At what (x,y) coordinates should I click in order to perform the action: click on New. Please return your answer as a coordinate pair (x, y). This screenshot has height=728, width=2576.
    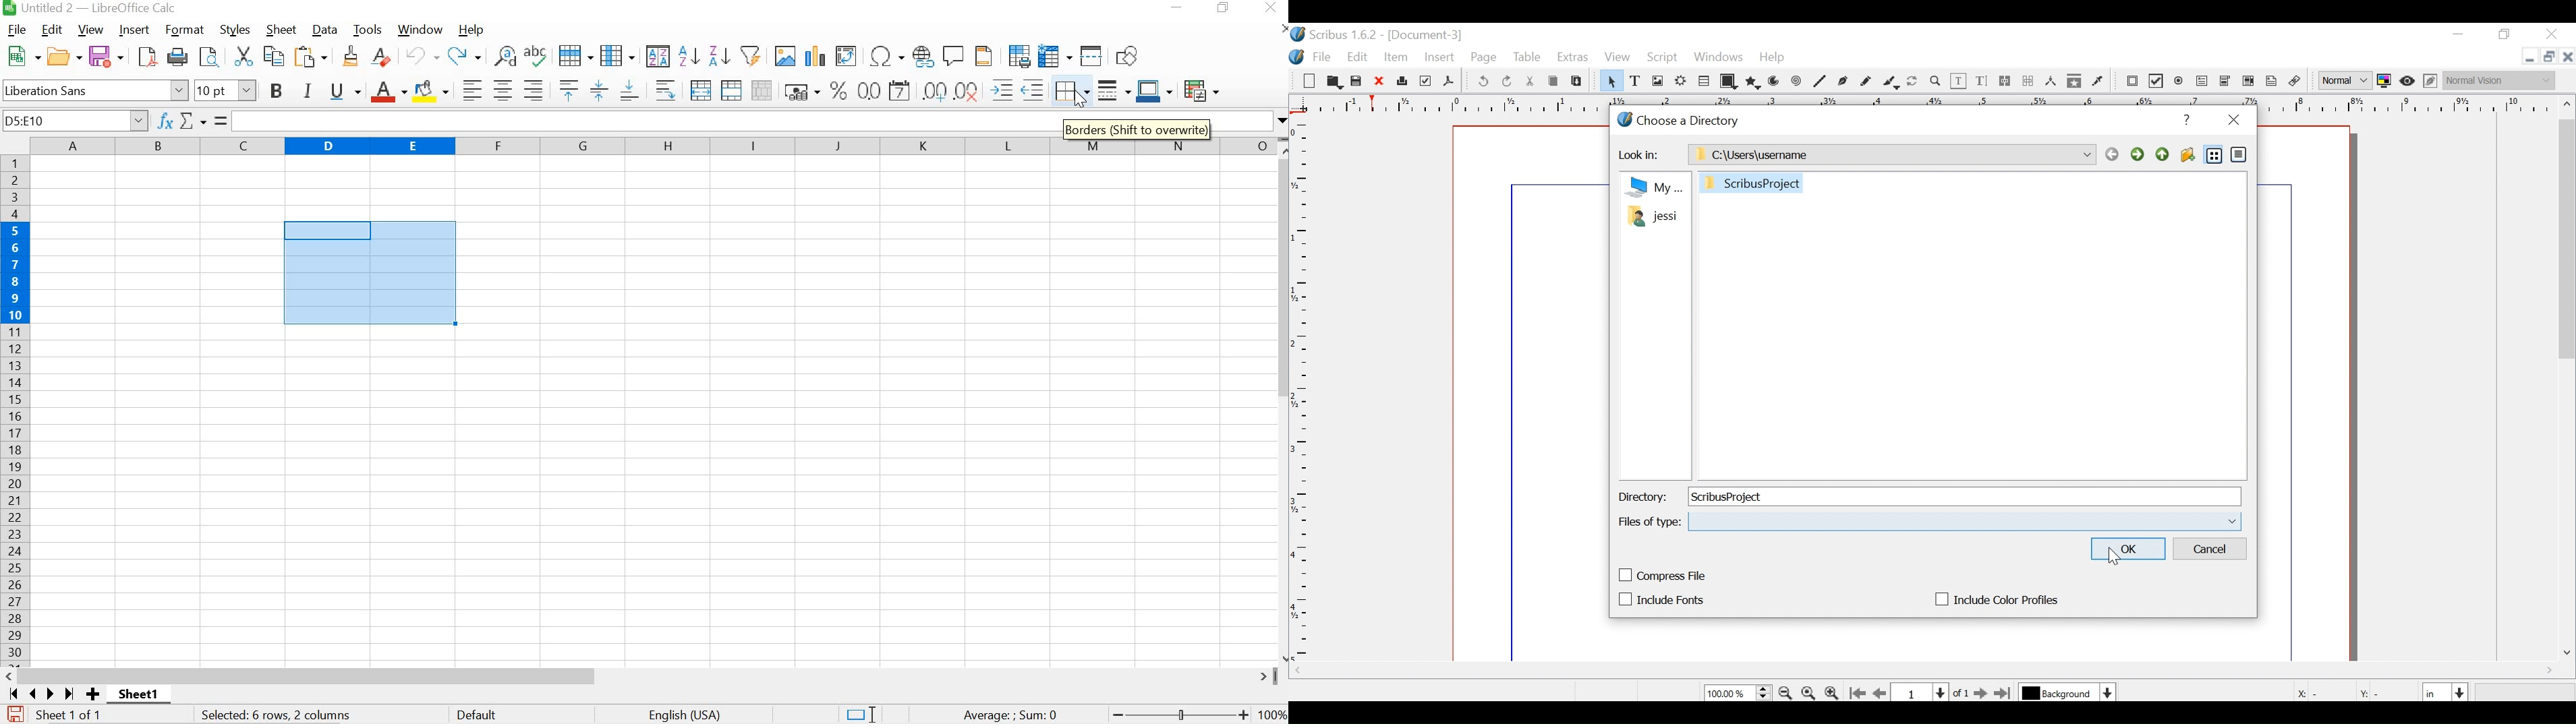
    Looking at the image, I should click on (1312, 82).